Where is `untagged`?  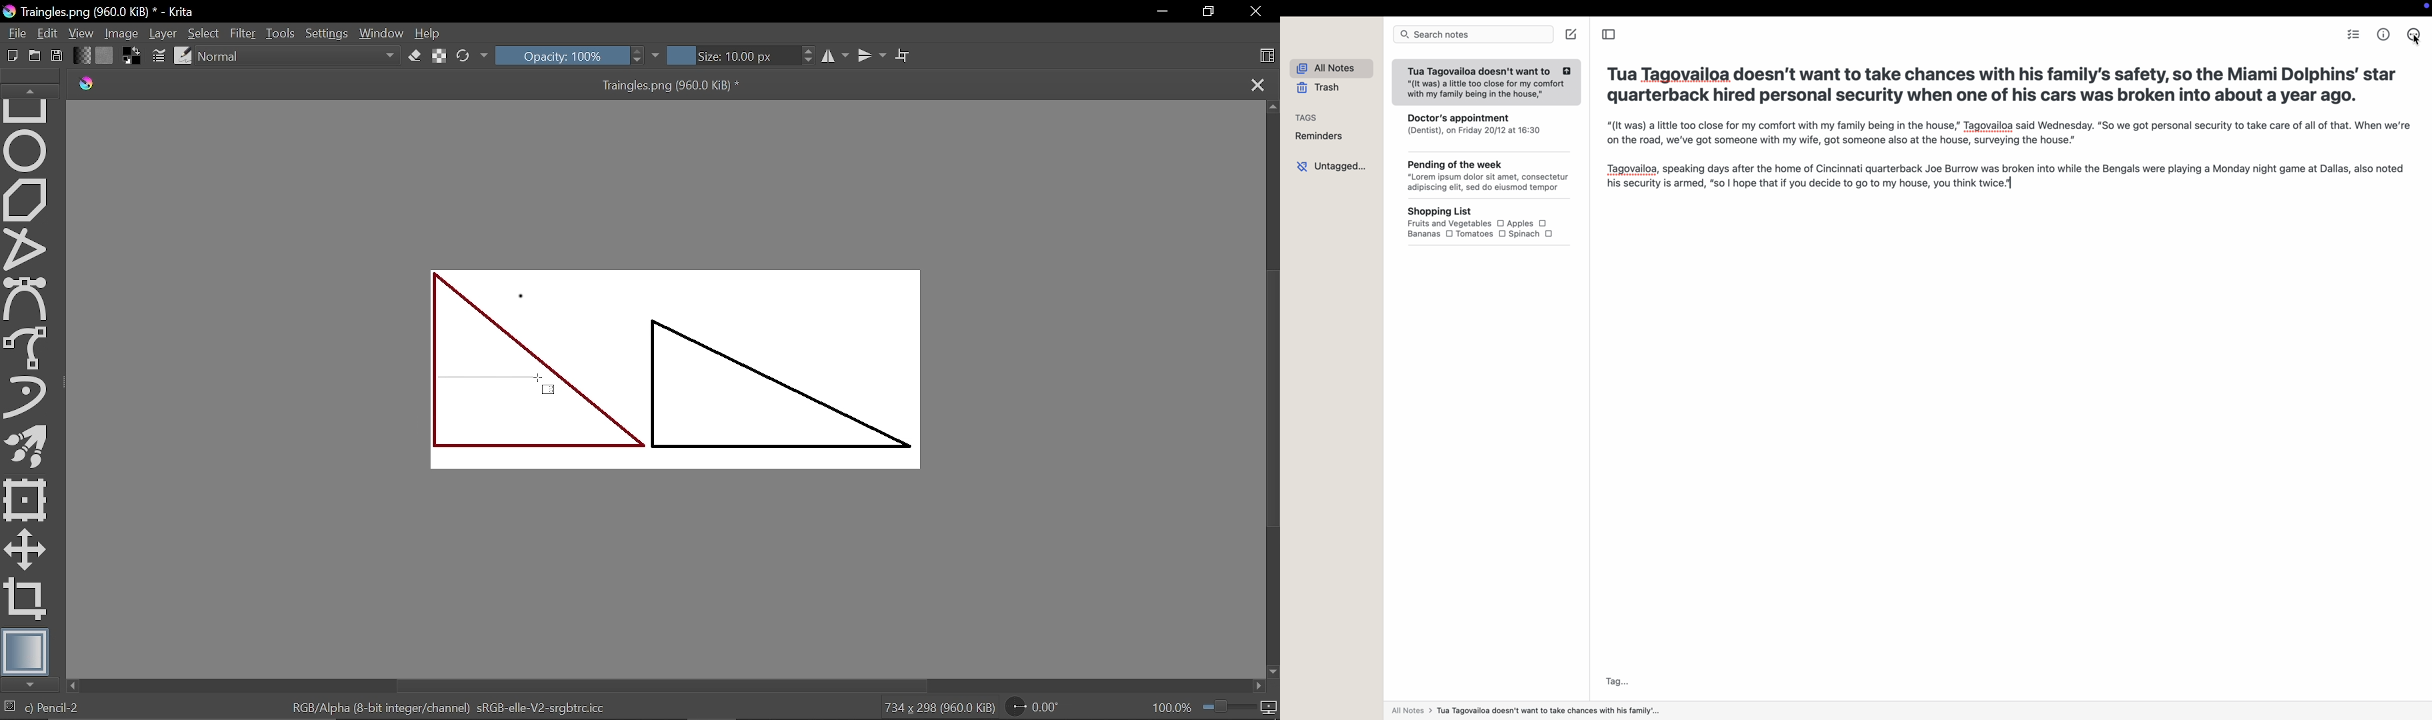
untagged is located at coordinates (1330, 166).